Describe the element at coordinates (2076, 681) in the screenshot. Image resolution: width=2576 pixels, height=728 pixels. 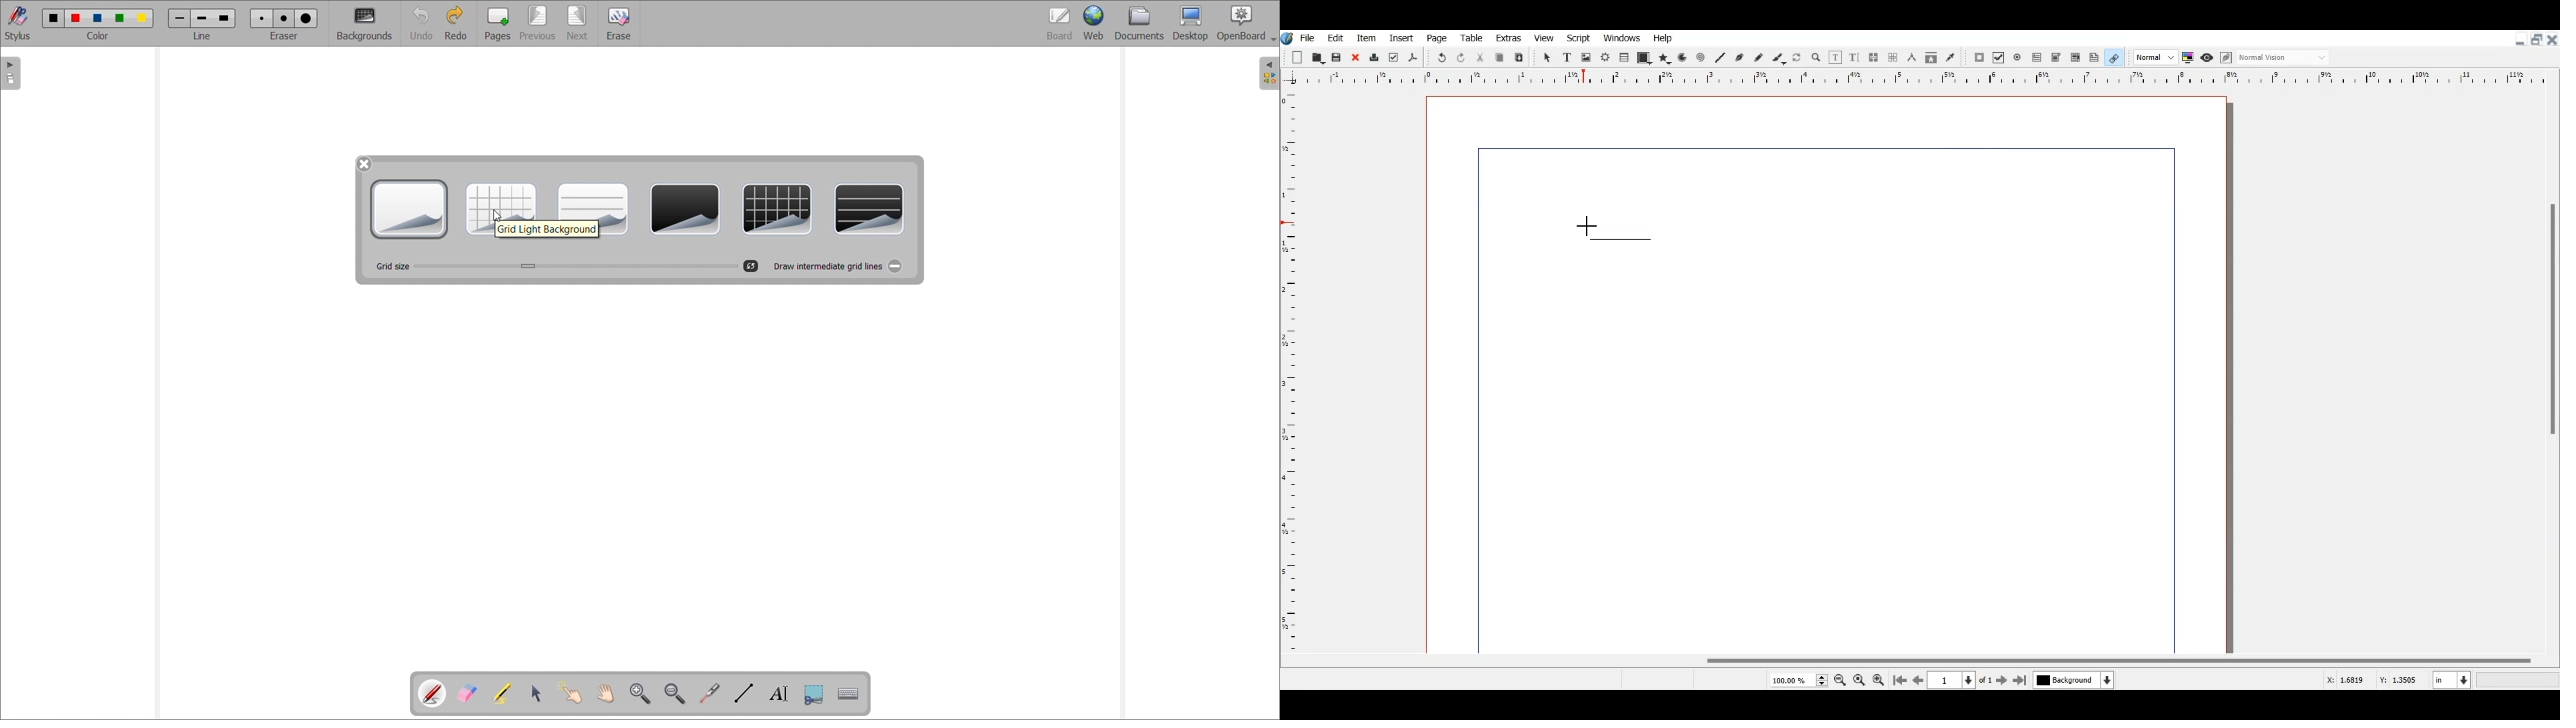
I see `Select current Layer` at that location.